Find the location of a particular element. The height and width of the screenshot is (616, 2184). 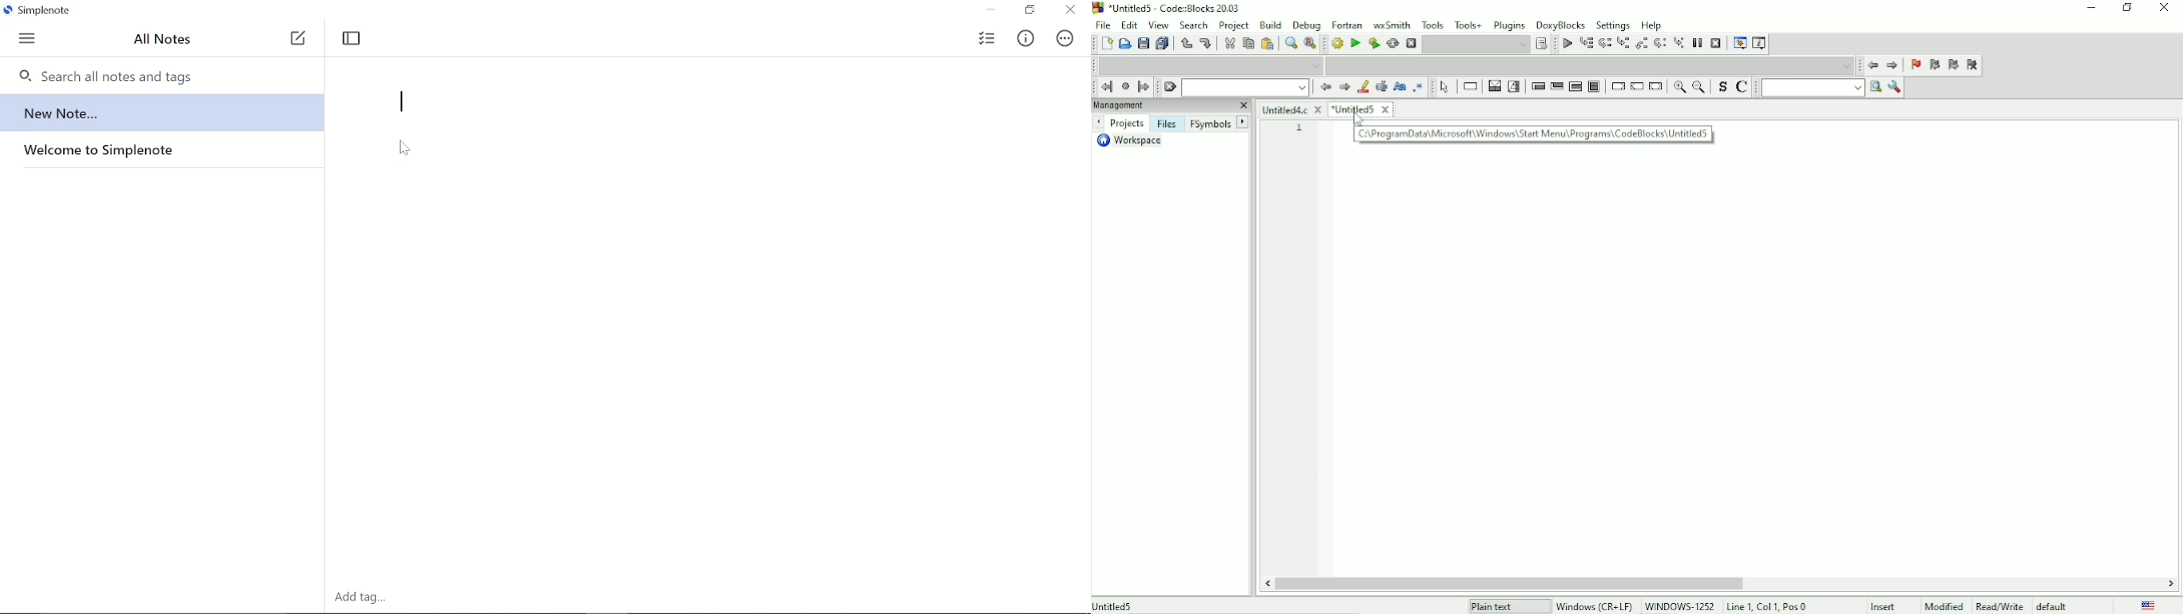

Abort is located at coordinates (1411, 44).